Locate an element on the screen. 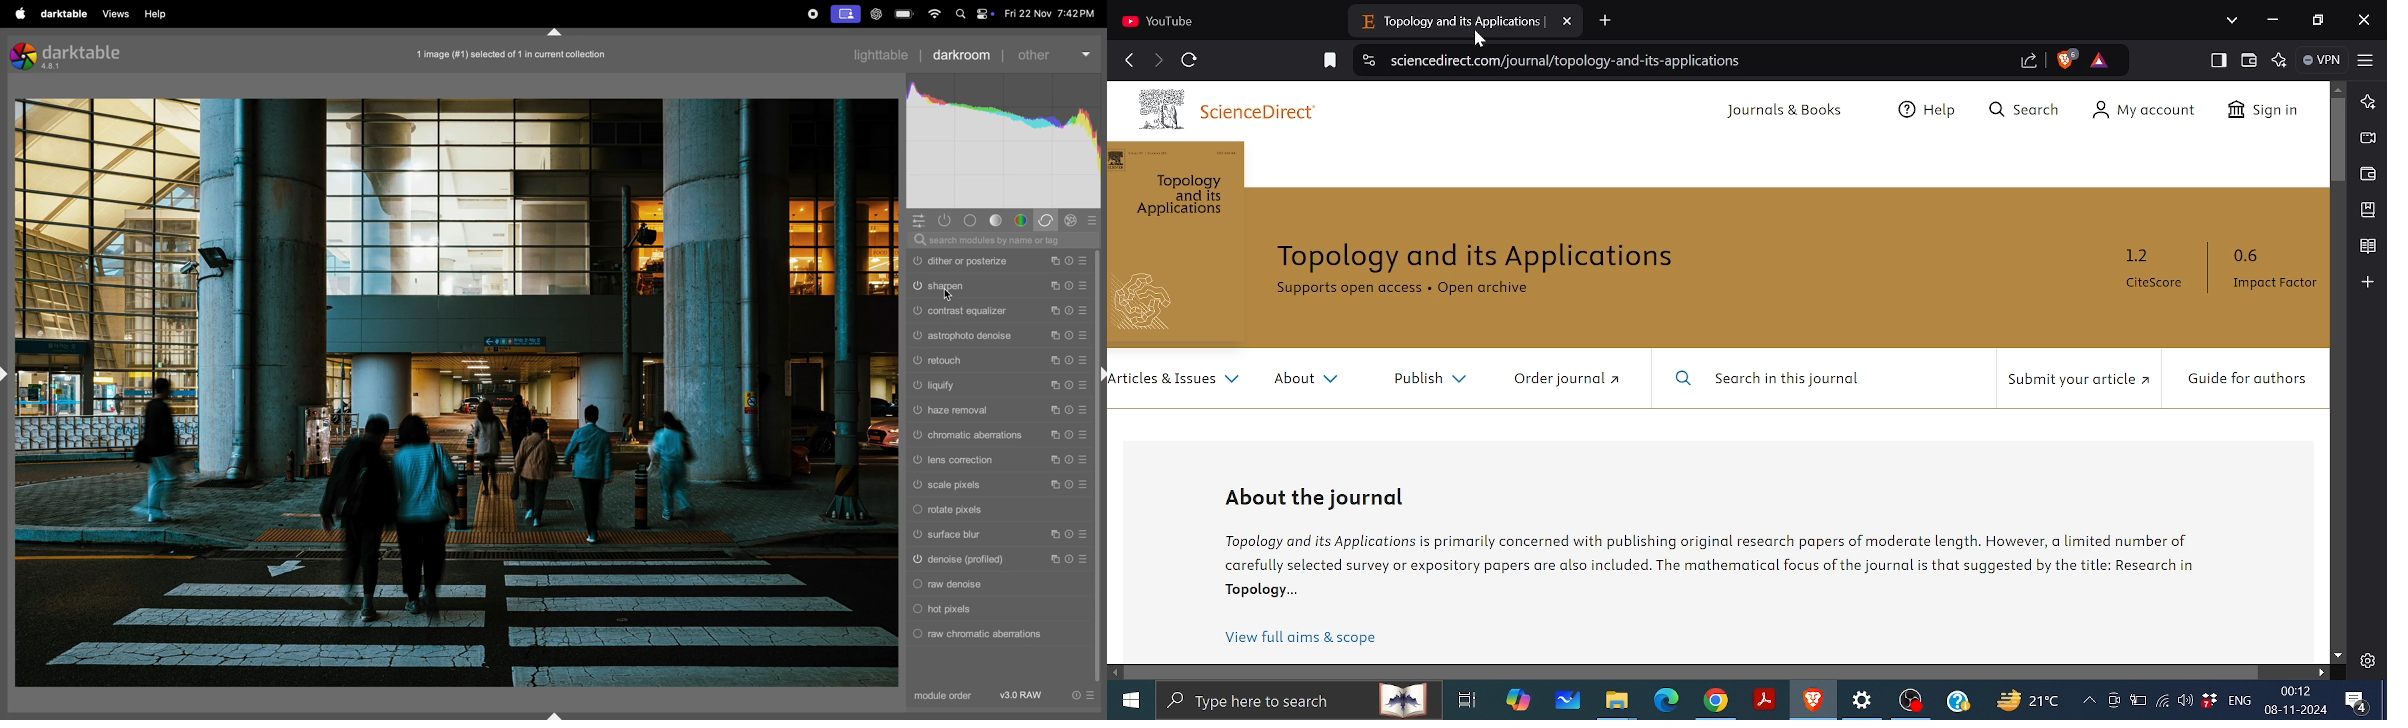 The width and height of the screenshot is (2408, 728). Weather is located at coordinates (2026, 699).